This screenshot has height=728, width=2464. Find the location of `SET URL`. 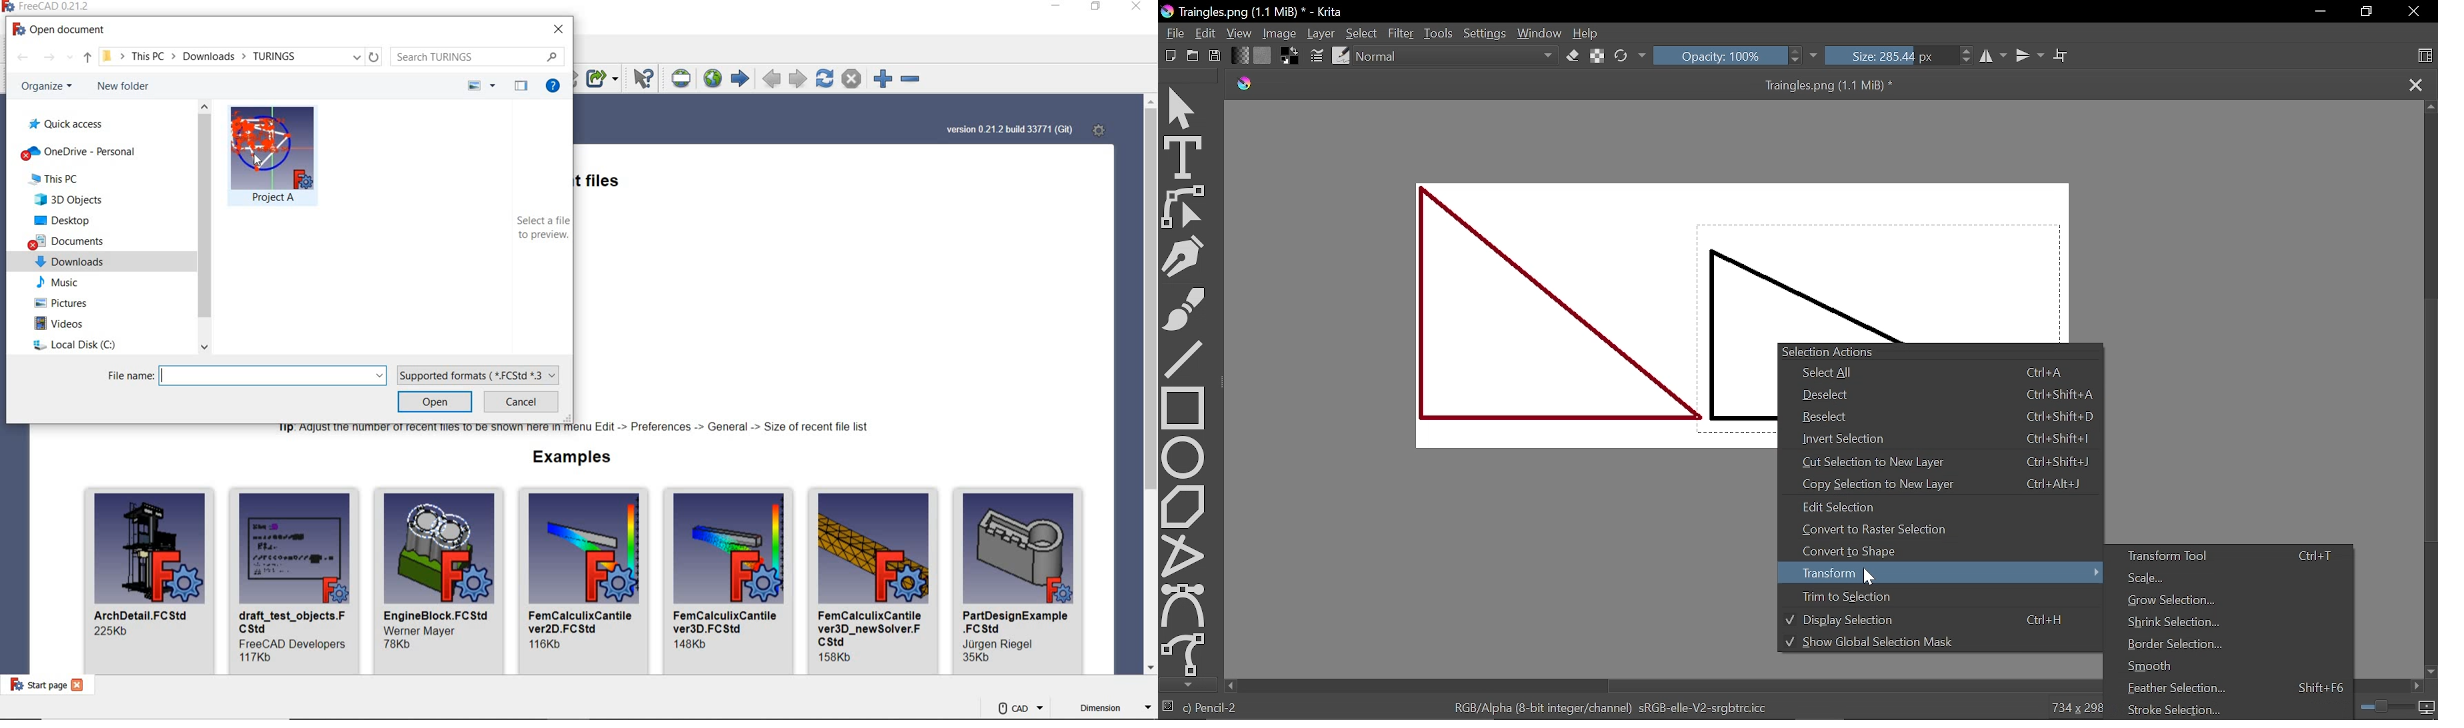

SET URL is located at coordinates (683, 79).